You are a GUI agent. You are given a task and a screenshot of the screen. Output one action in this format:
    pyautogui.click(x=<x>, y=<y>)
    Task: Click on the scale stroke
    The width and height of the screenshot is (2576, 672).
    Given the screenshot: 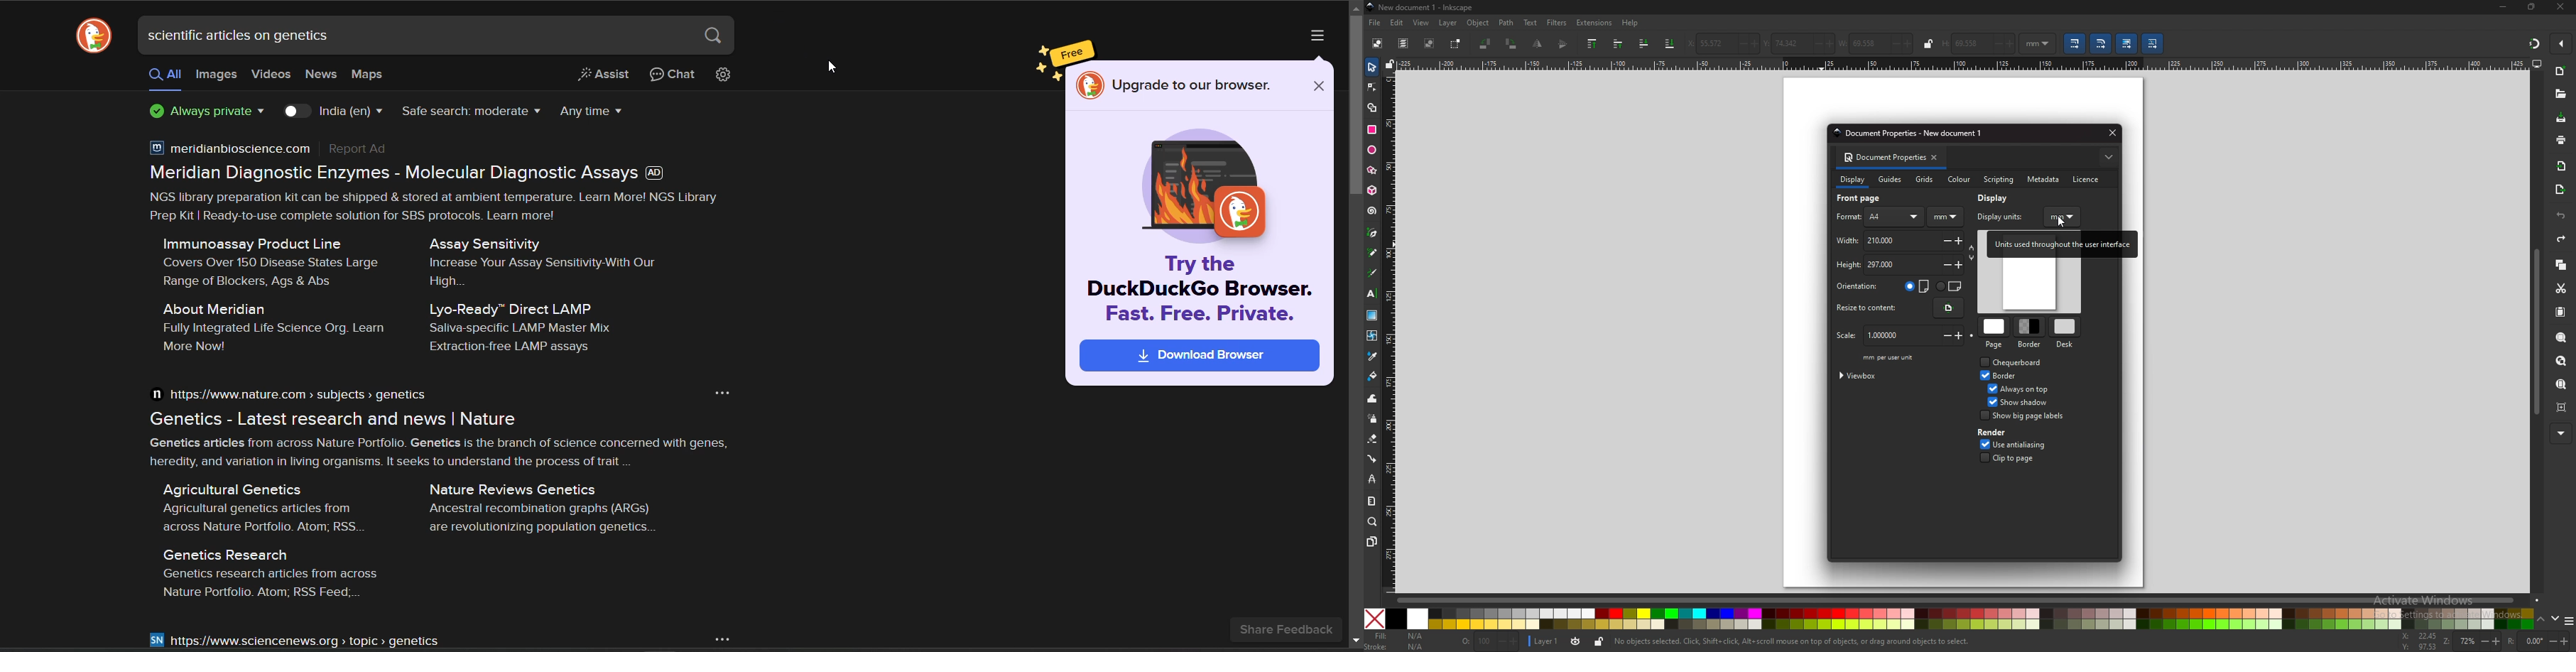 What is the action you would take?
    pyautogui.click(x=2076, y=44)
    